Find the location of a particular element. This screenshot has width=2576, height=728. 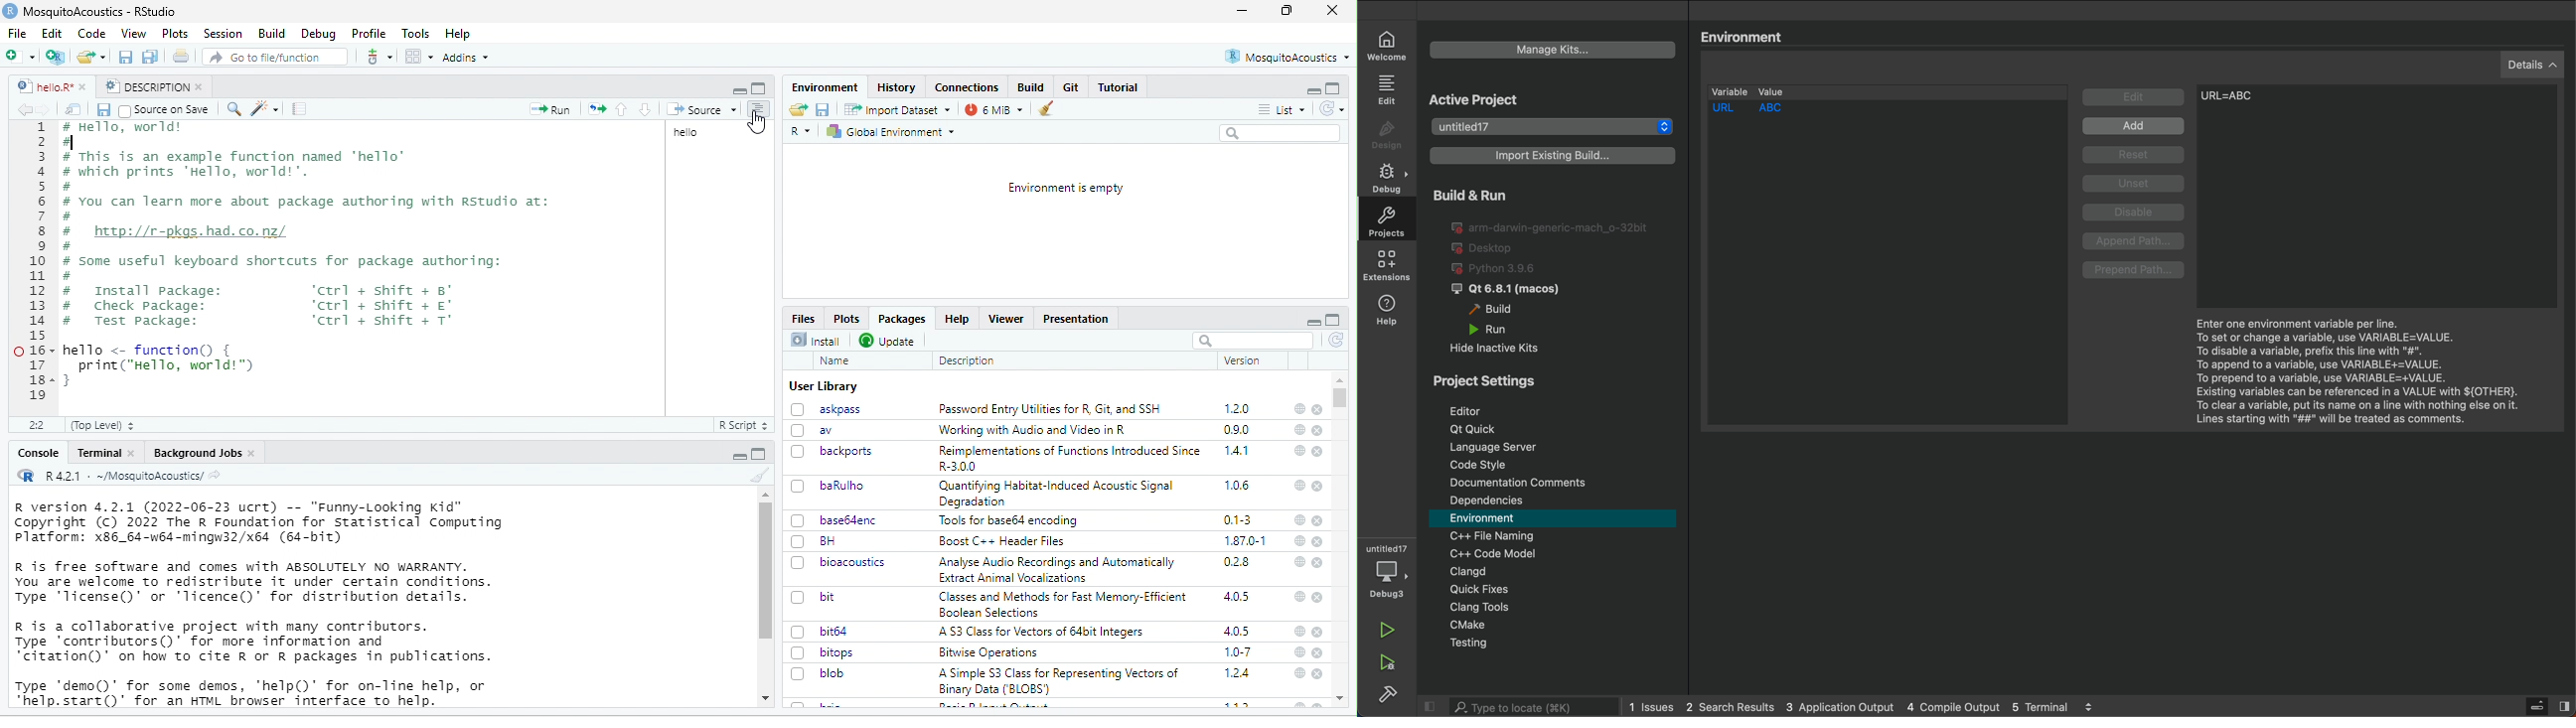

full screen is located at coordinates (759, 88).